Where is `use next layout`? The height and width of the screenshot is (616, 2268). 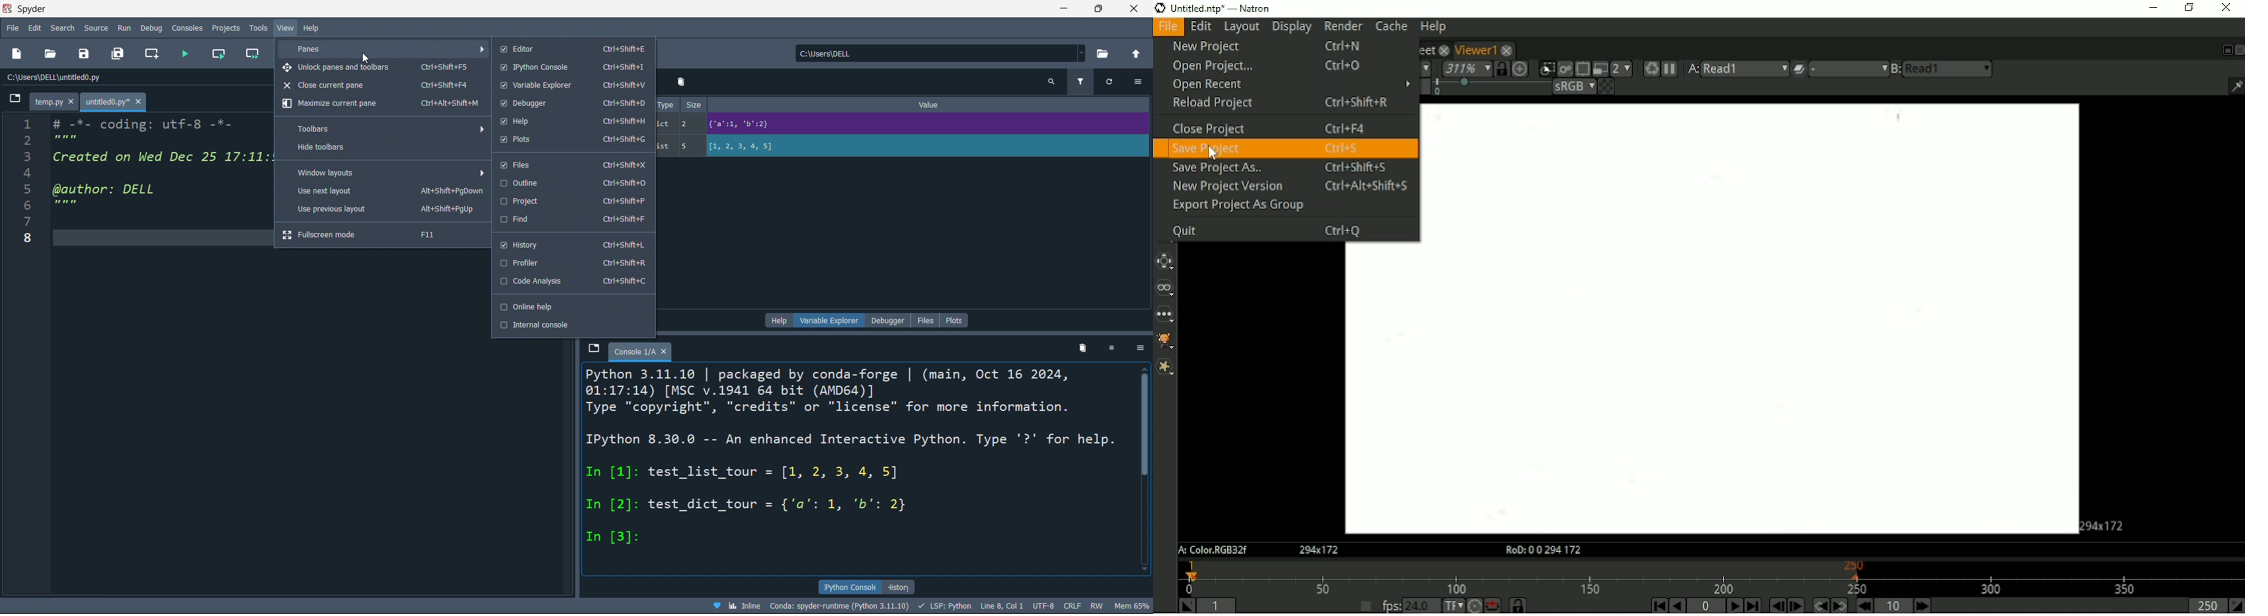 use next layout is located at coordinates (382, 189).